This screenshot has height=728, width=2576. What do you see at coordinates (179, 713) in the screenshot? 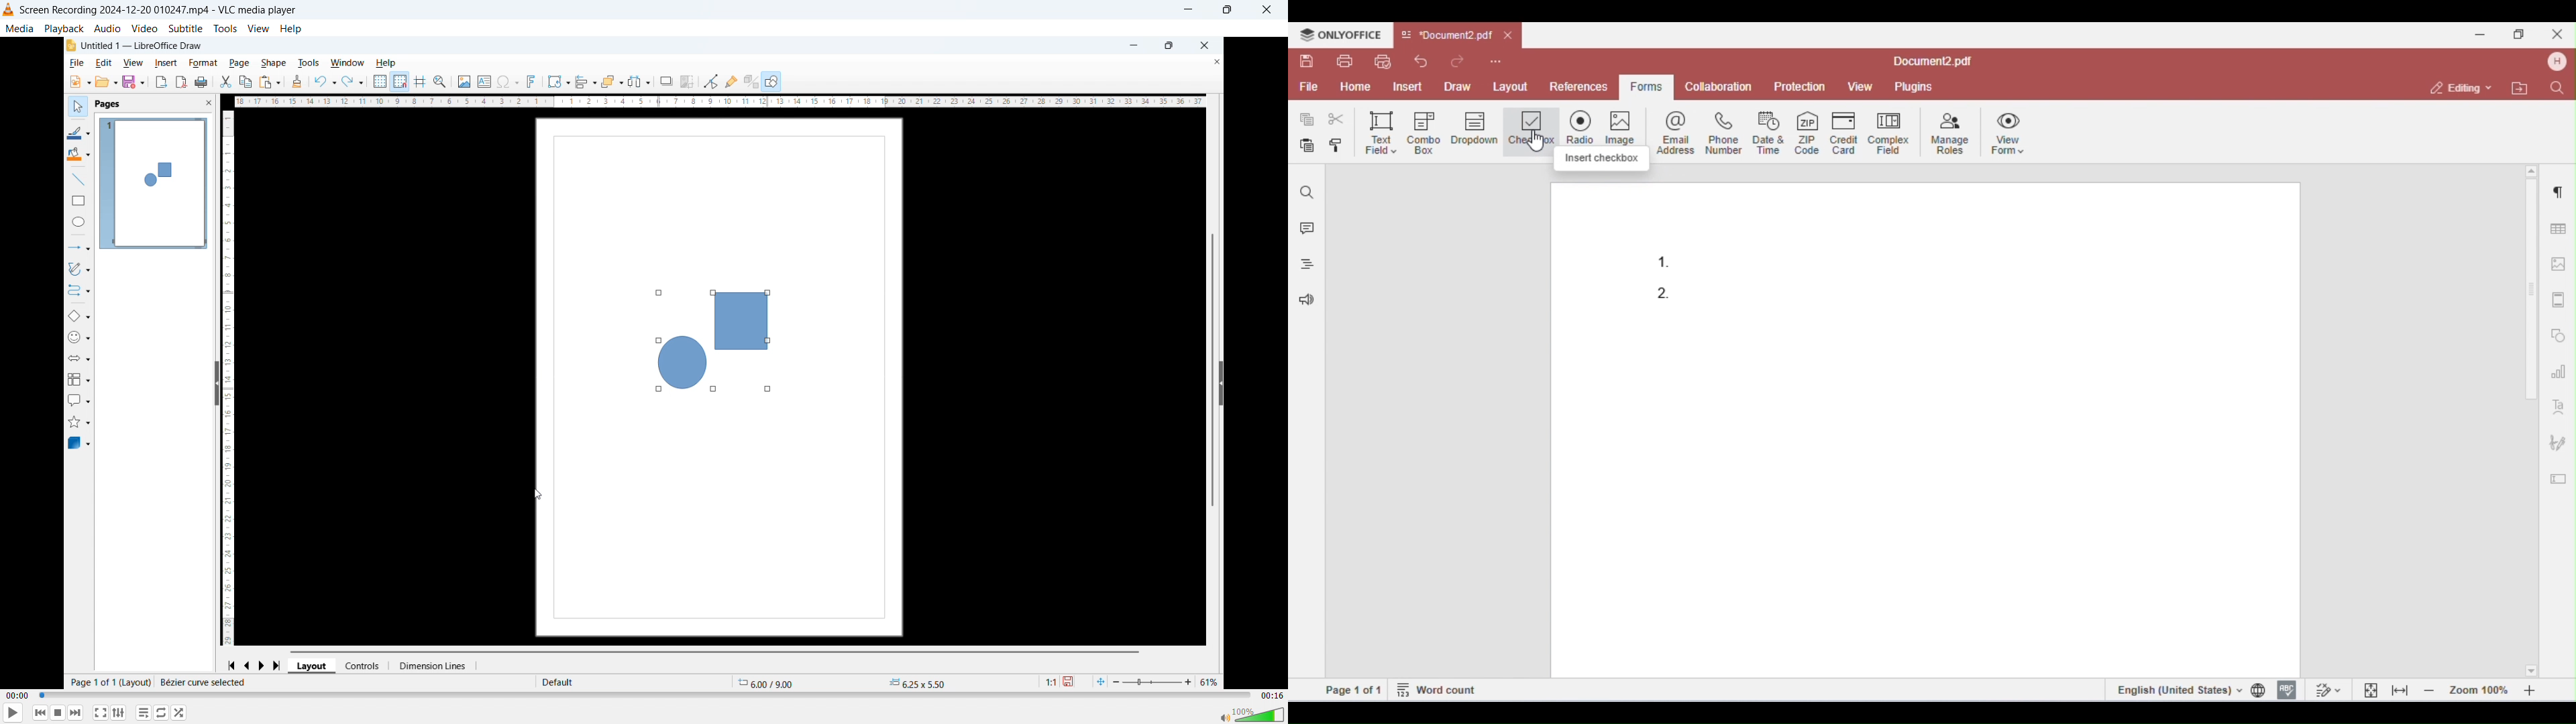
I see `random ` at bounding box center [179, 713].